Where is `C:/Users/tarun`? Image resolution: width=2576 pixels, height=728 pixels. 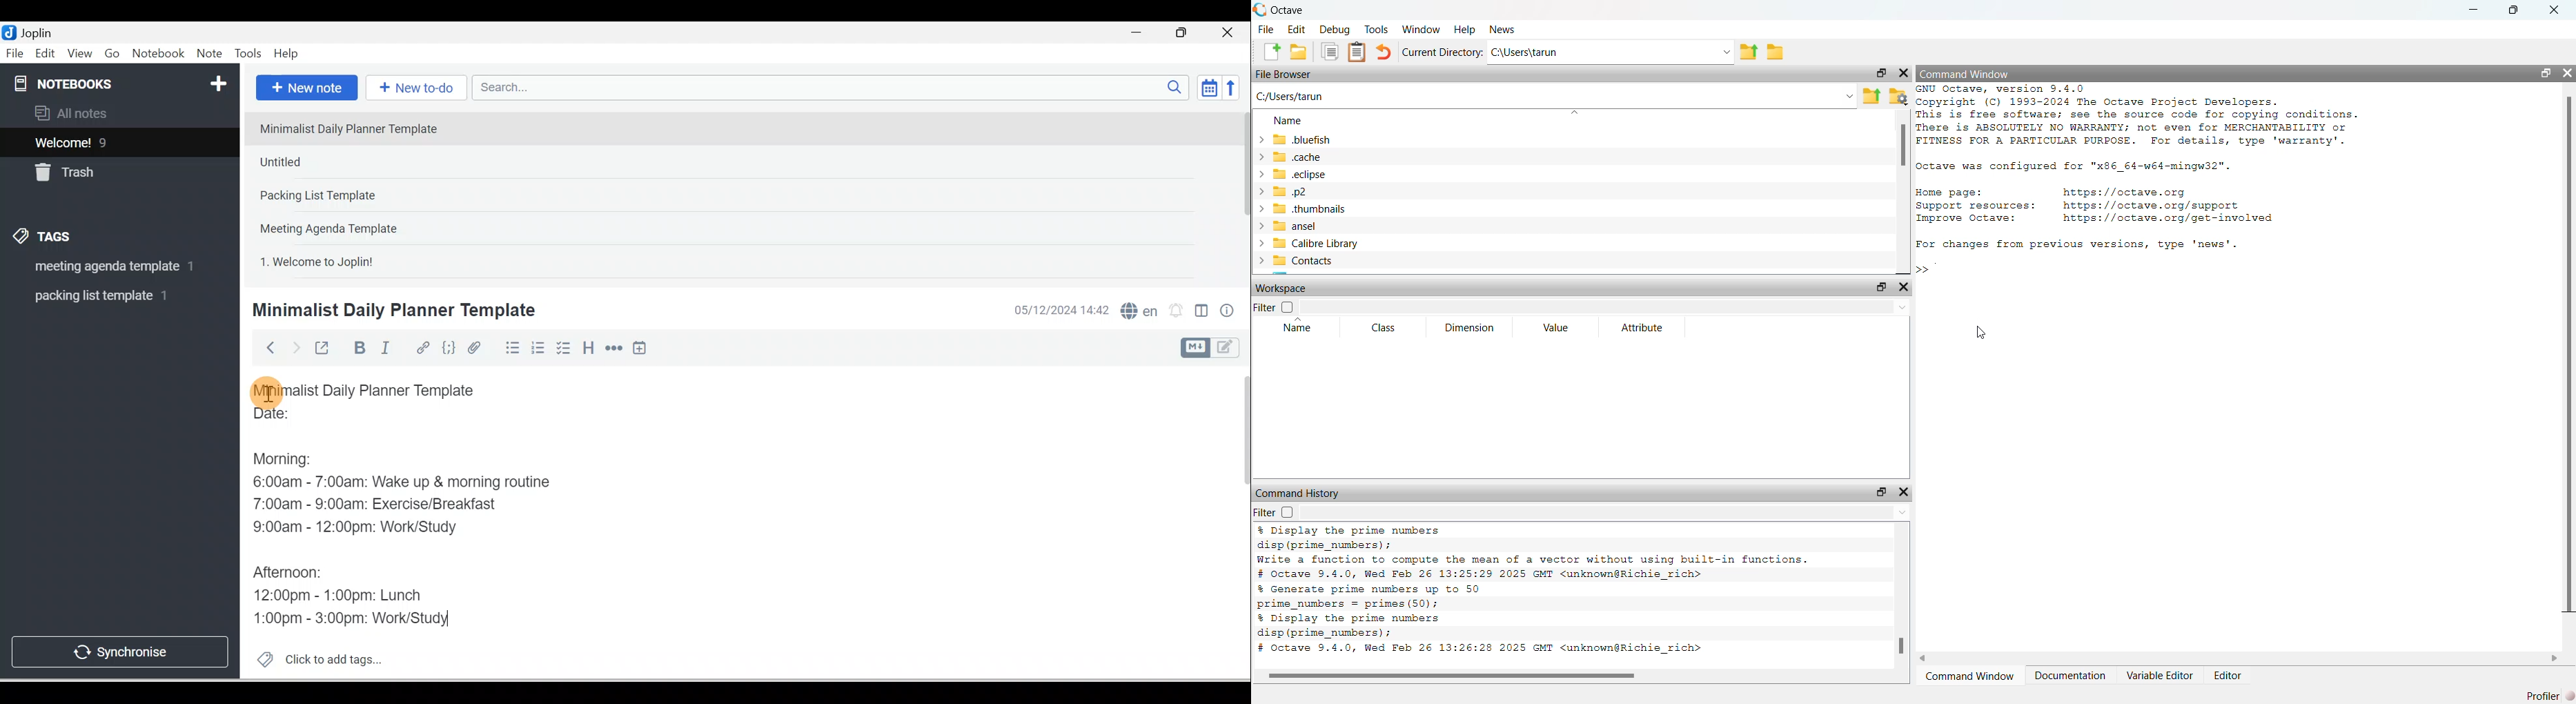
C:/Users/tarun is located at coordinates (1290, 96).